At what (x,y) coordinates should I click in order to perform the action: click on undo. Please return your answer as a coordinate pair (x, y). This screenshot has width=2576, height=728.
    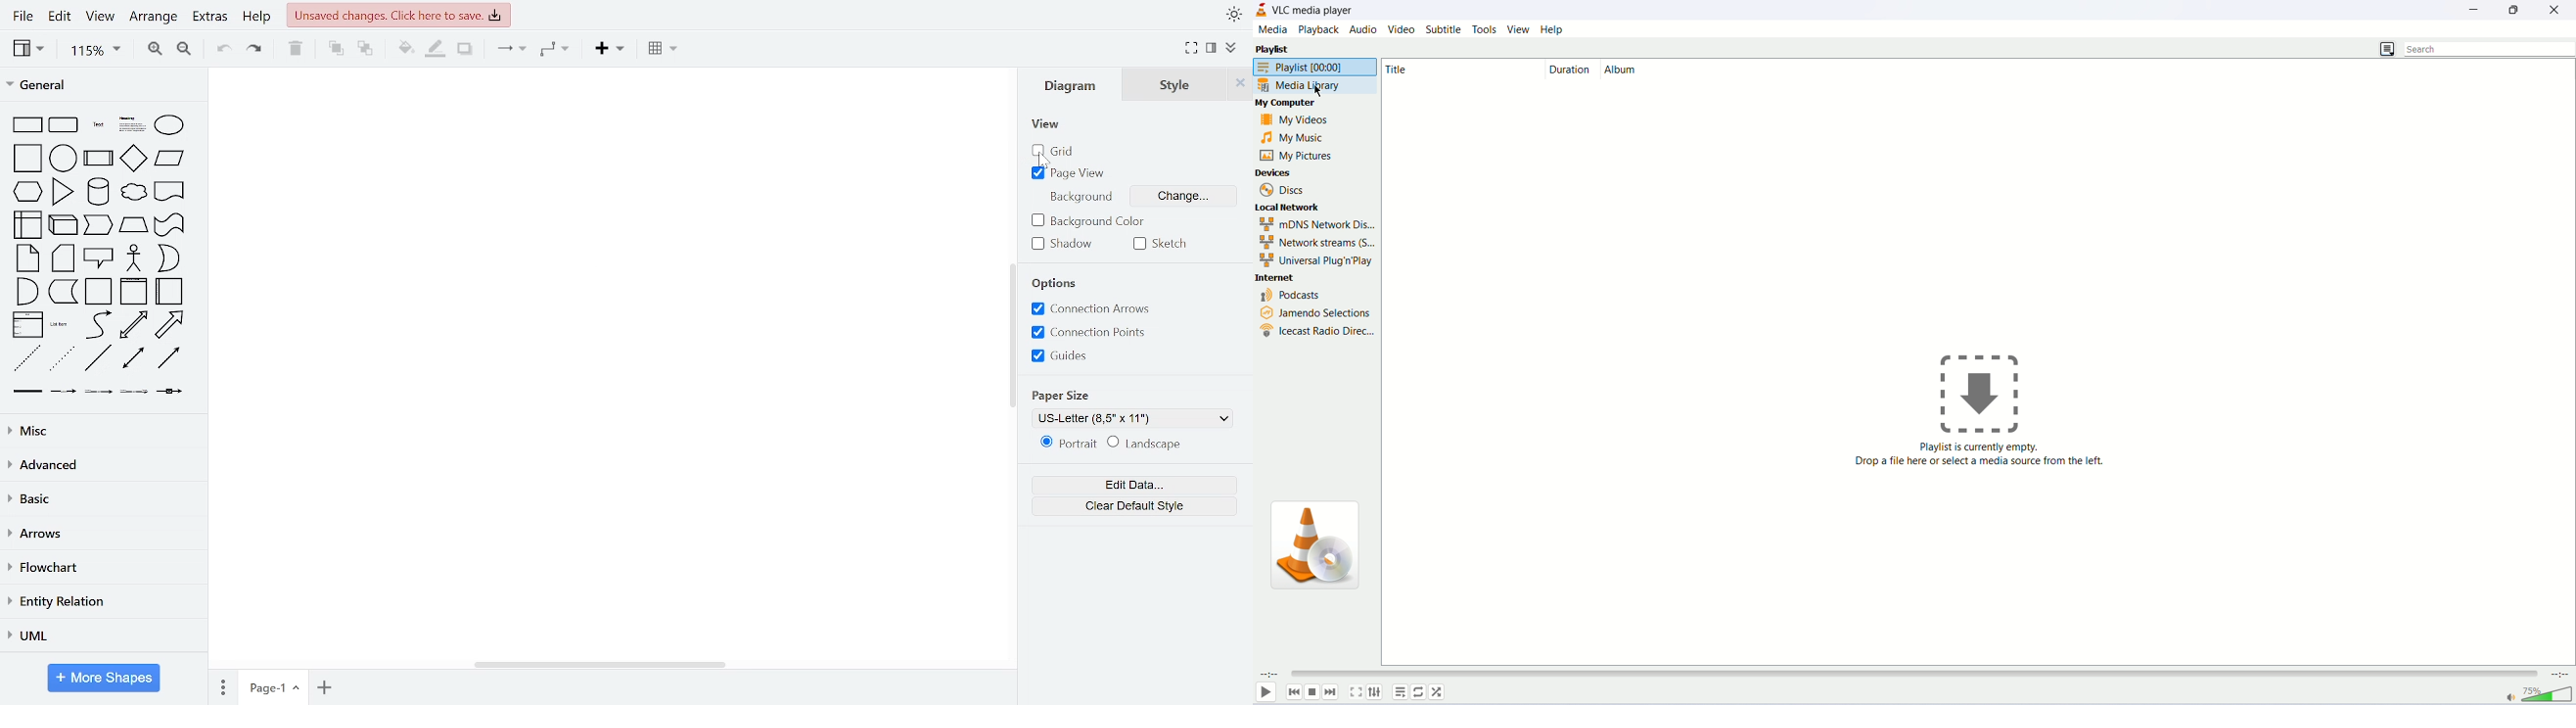
    Looking at the image, I should click on (221, 49).